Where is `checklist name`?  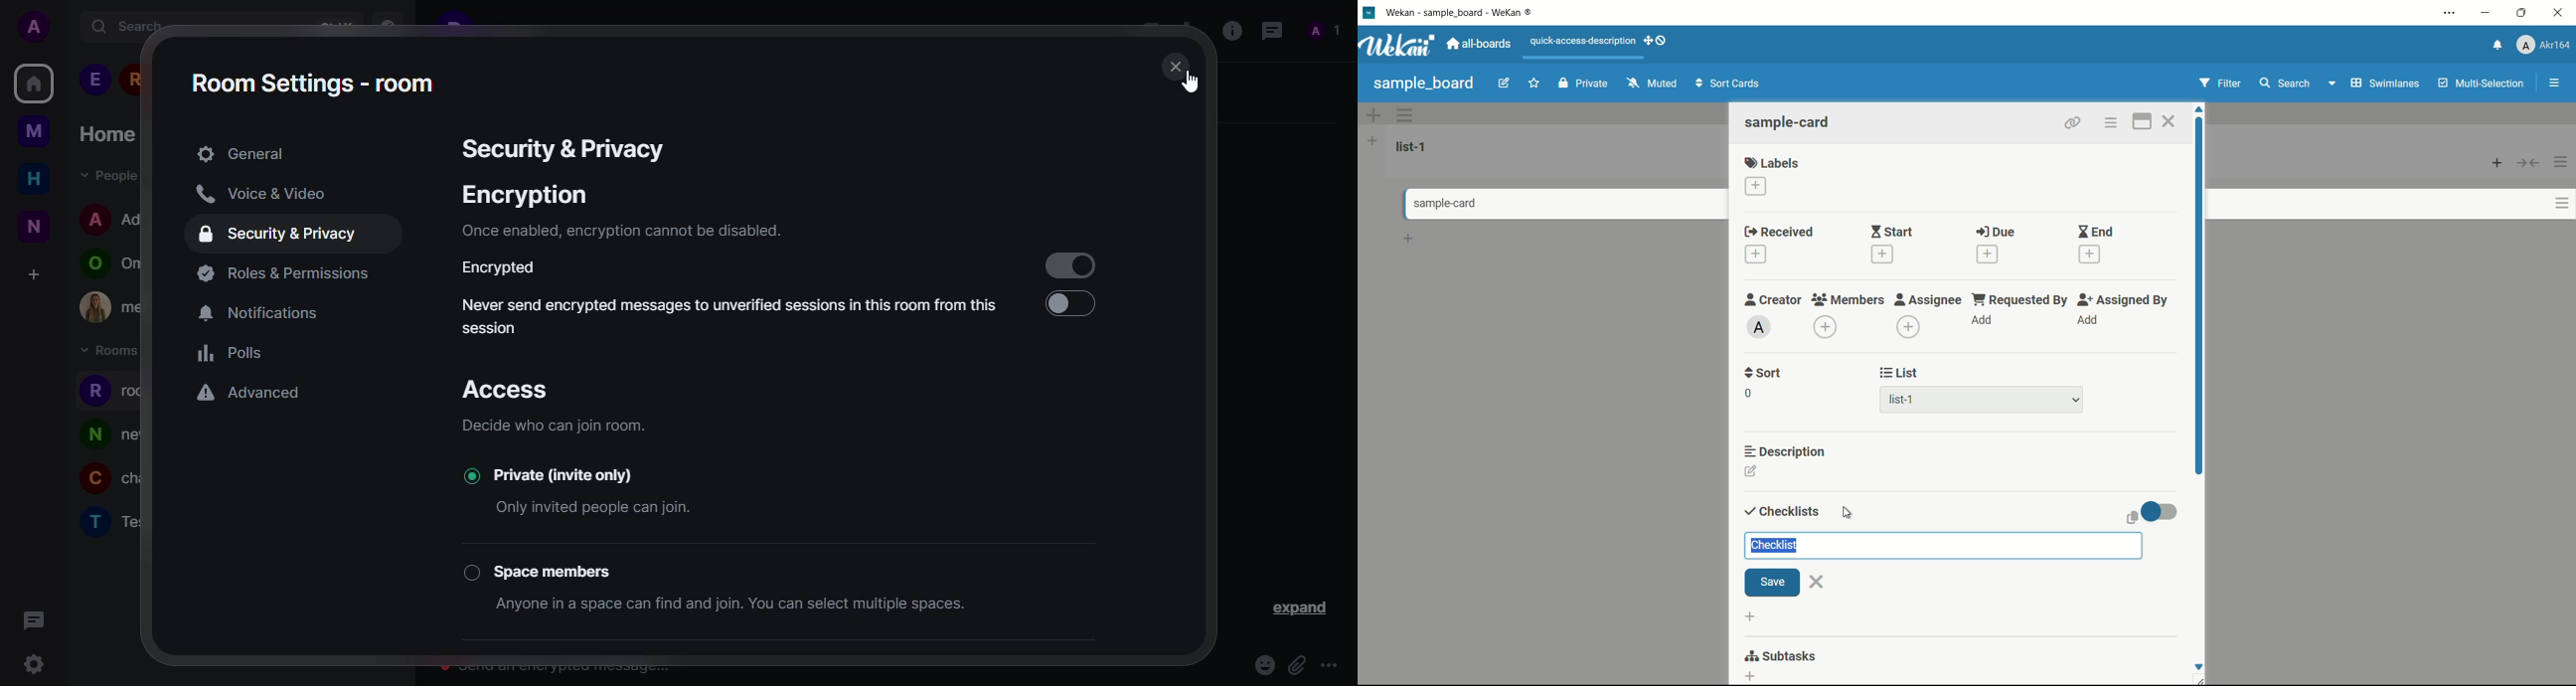
checklist name is located at coordinates (1778, 545).